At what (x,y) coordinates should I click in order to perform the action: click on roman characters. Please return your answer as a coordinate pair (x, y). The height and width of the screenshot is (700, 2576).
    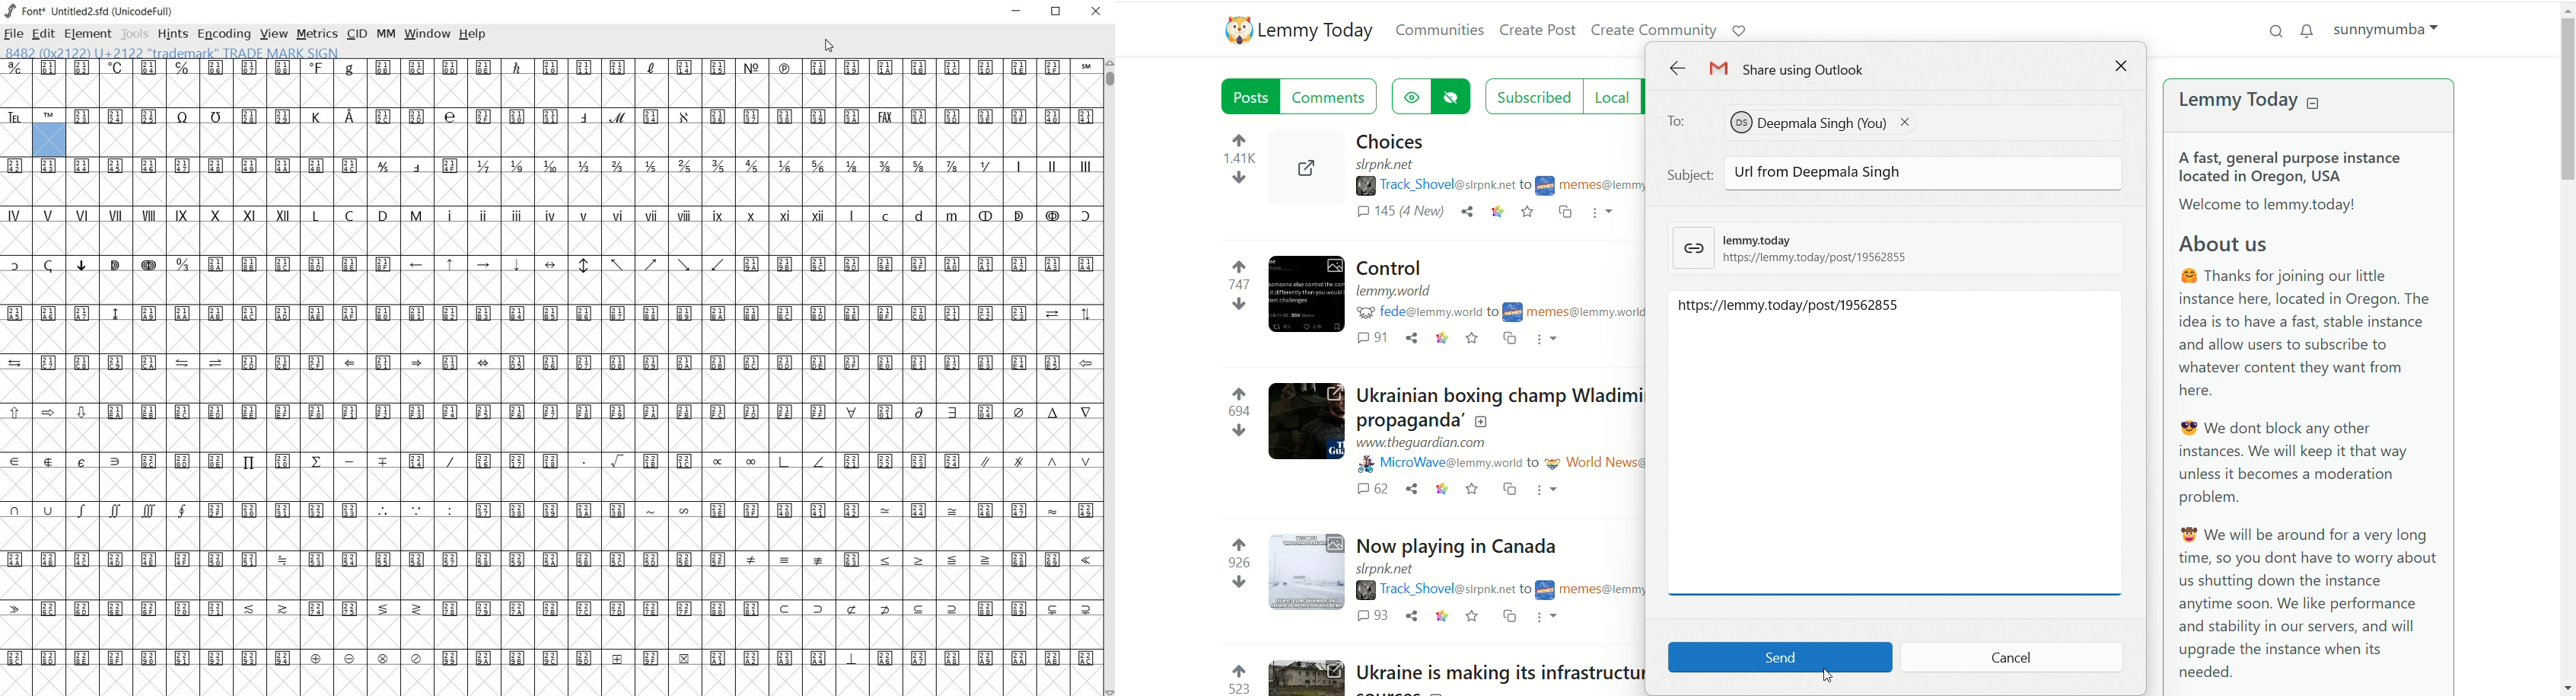
    Looking at the image, I should click on (416, 231).